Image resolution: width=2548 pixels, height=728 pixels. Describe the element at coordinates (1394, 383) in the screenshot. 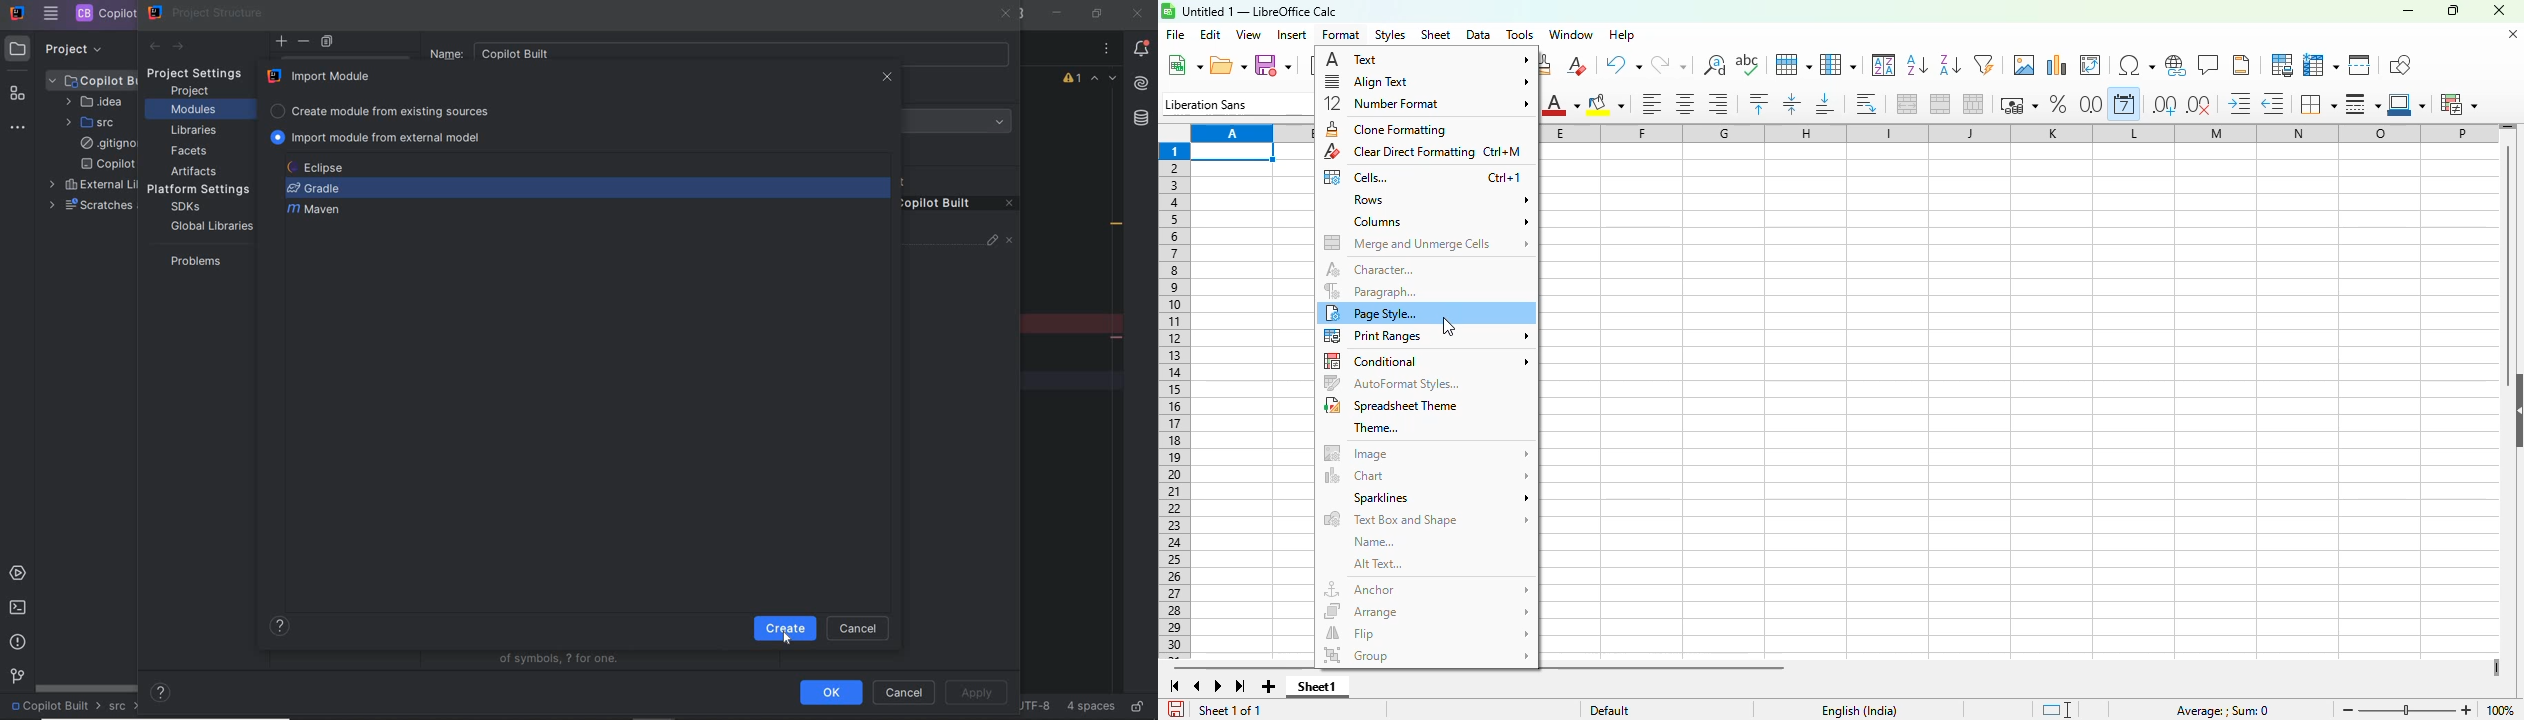

I see `autoformat styles` at that location.